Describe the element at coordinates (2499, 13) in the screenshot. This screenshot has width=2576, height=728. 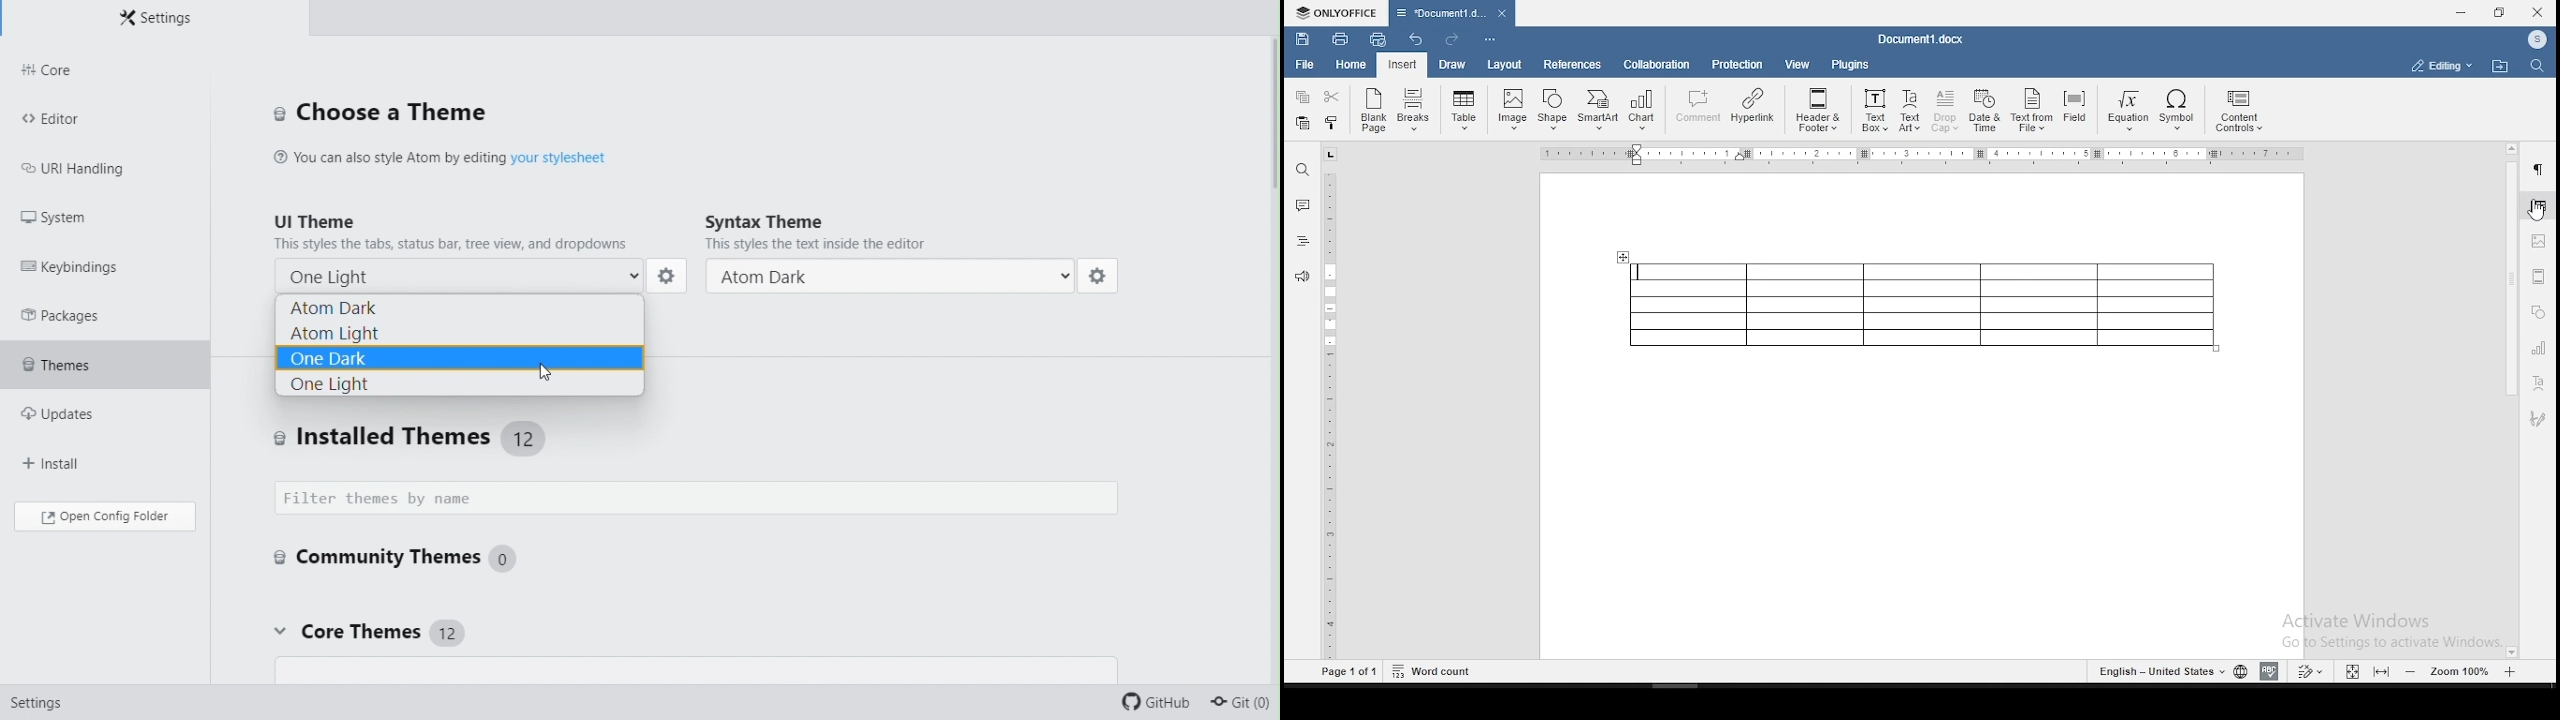
I see `restore` at that location.